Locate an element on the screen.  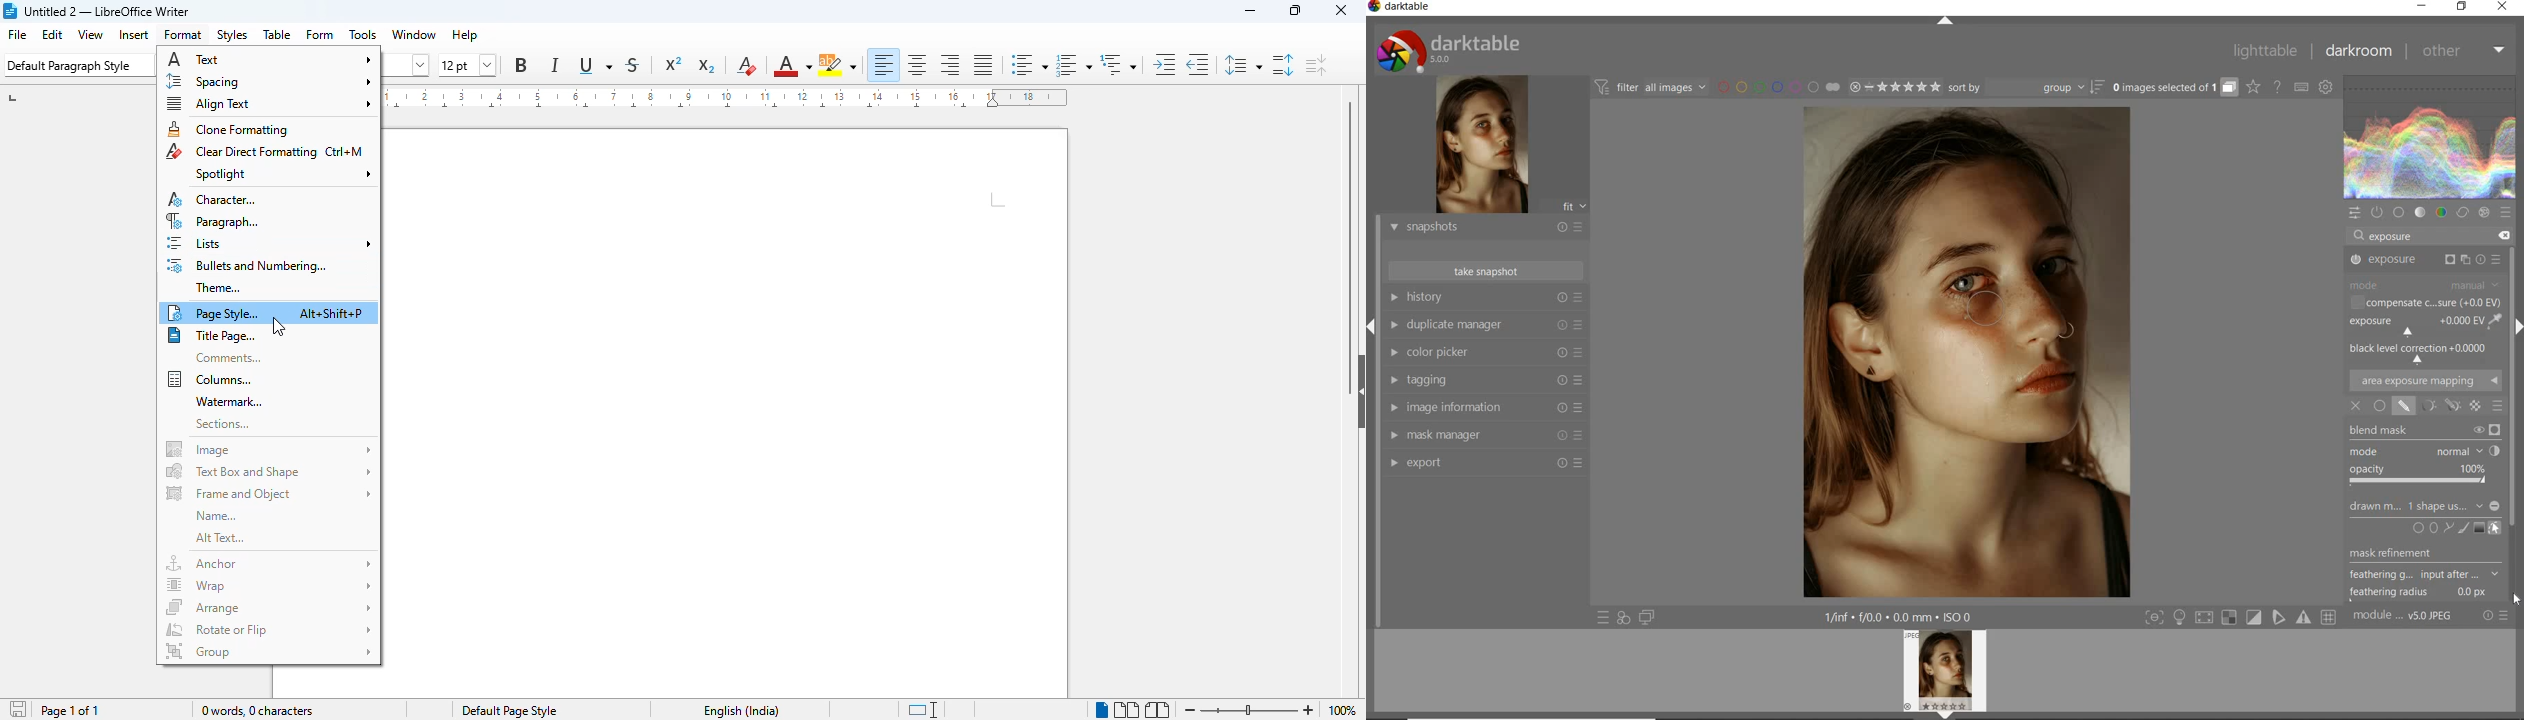
character highlighting color is located at coordinates (838, 66).